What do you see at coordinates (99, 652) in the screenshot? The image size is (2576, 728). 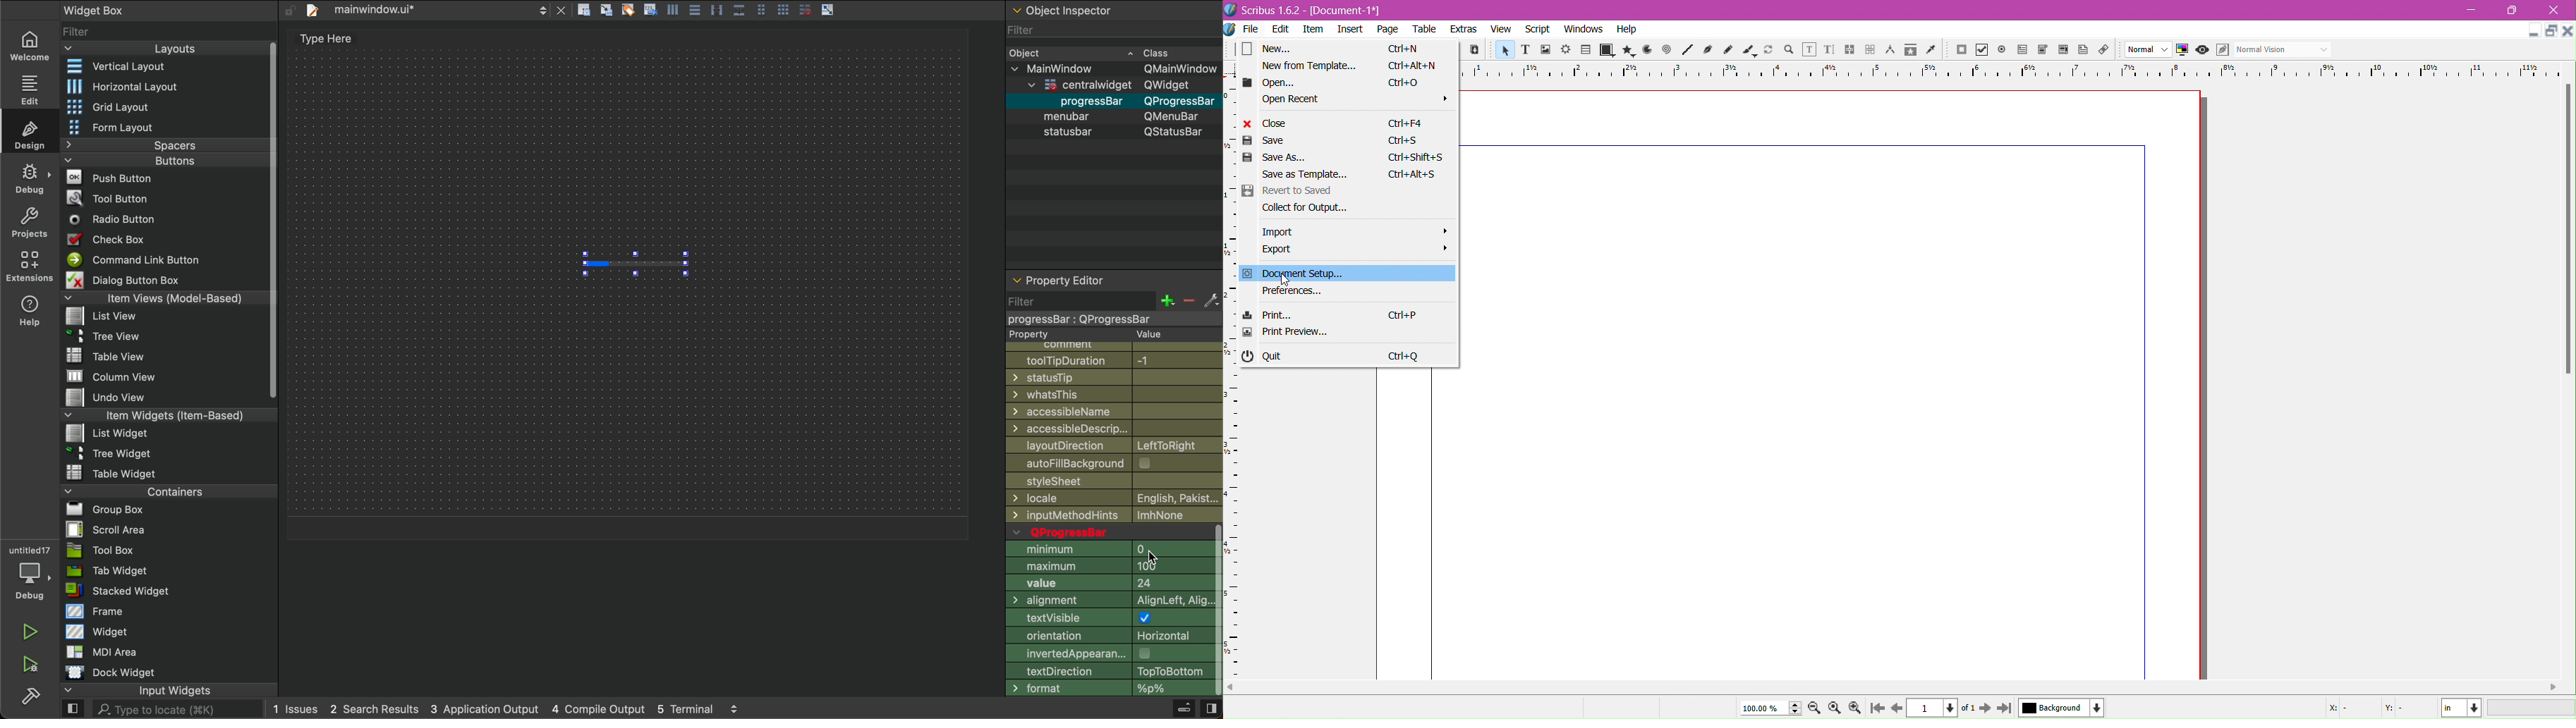 I see `MDI Area` at bounding box center [99, 652].